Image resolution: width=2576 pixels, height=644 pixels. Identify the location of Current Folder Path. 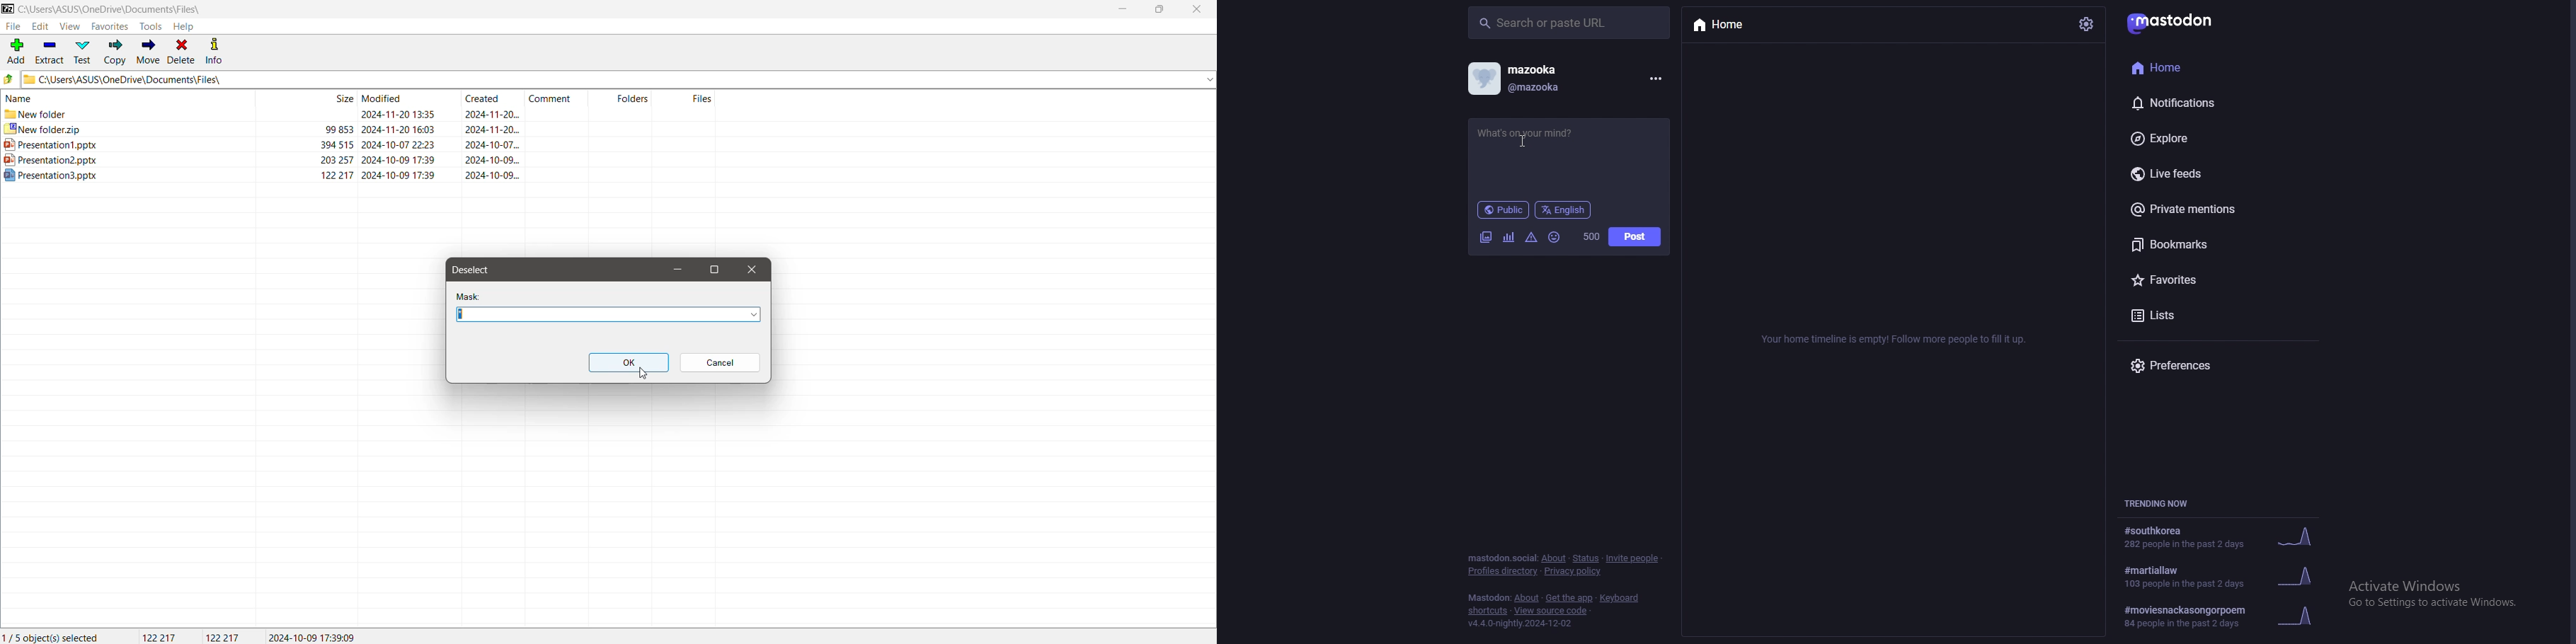
(618, 79).